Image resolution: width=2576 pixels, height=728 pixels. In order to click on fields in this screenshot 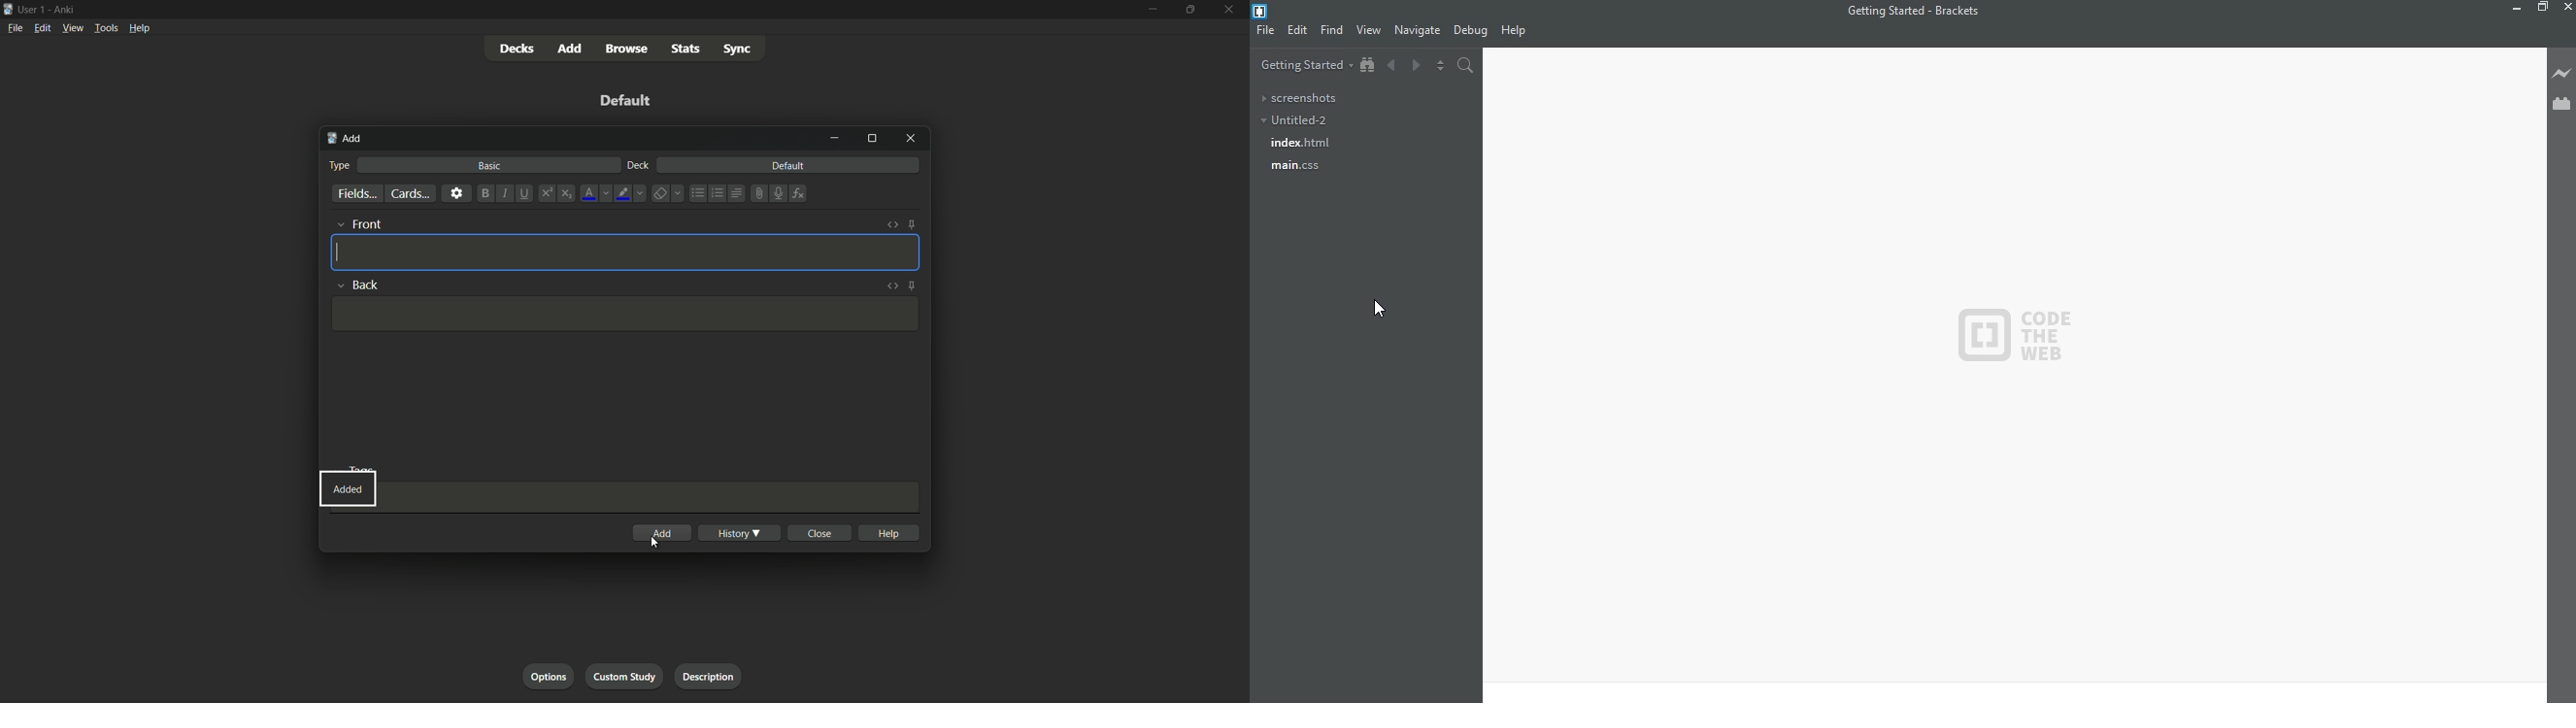, I will do `click(356, 194)`.